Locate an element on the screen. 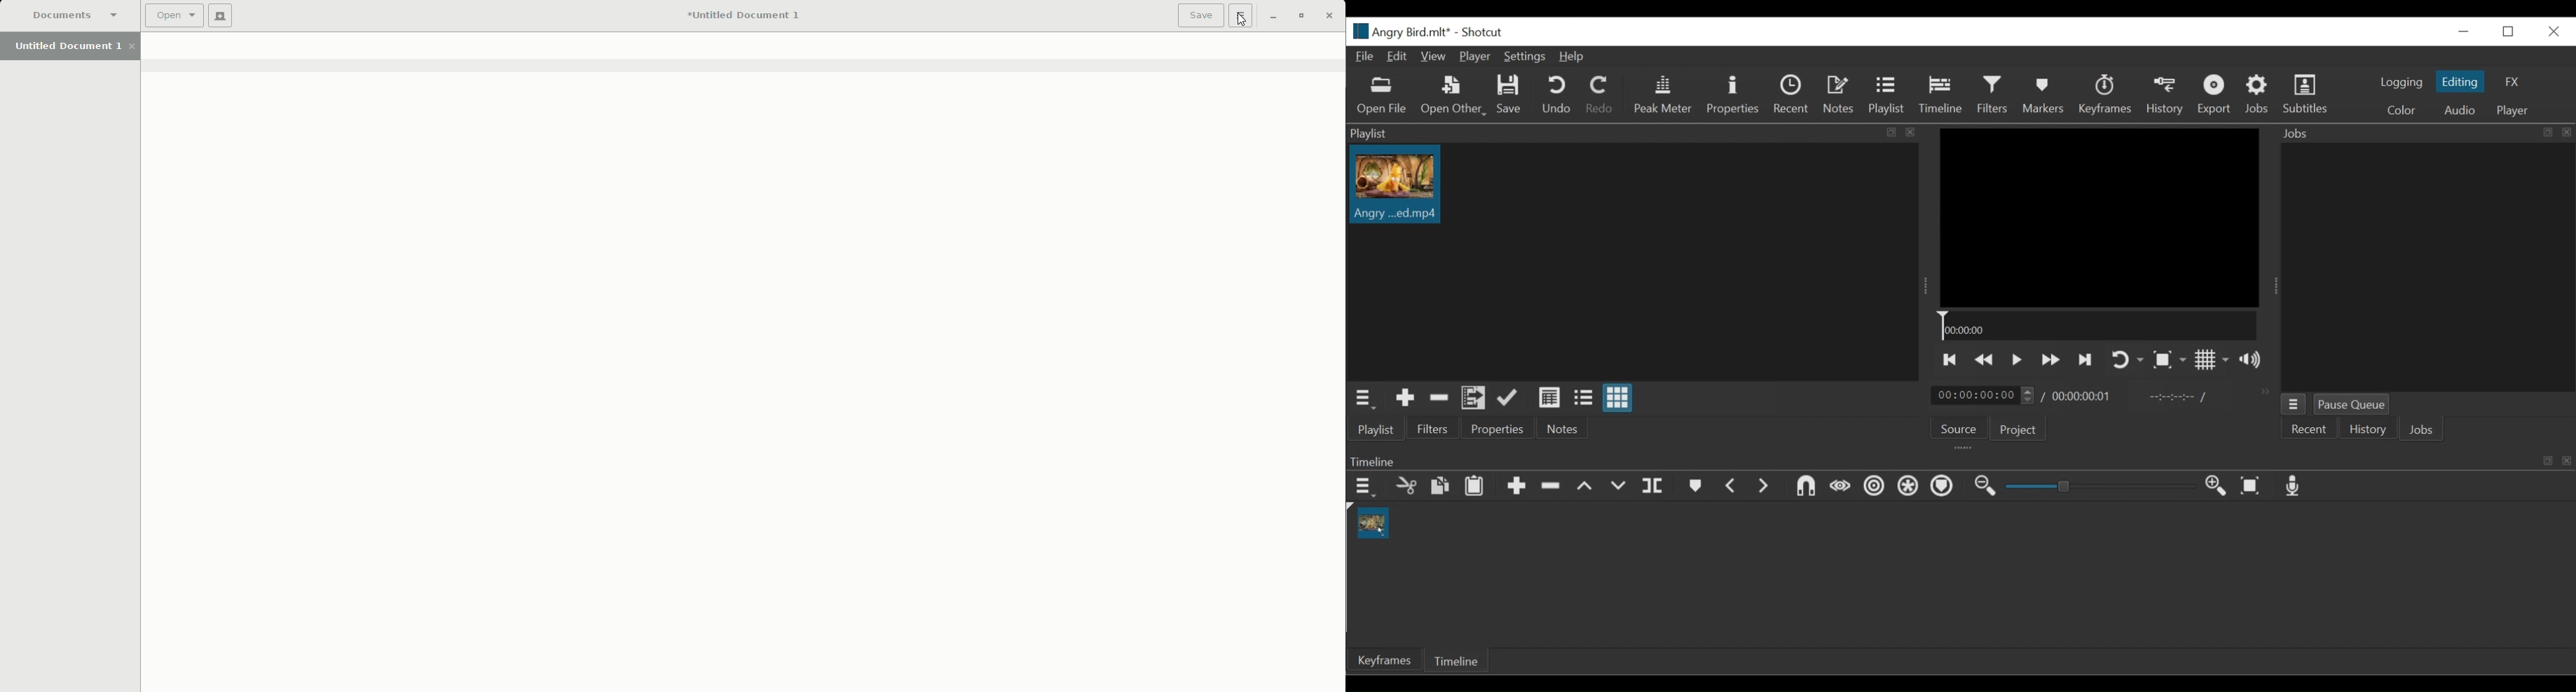  down is located at coordinates (1622, 486).